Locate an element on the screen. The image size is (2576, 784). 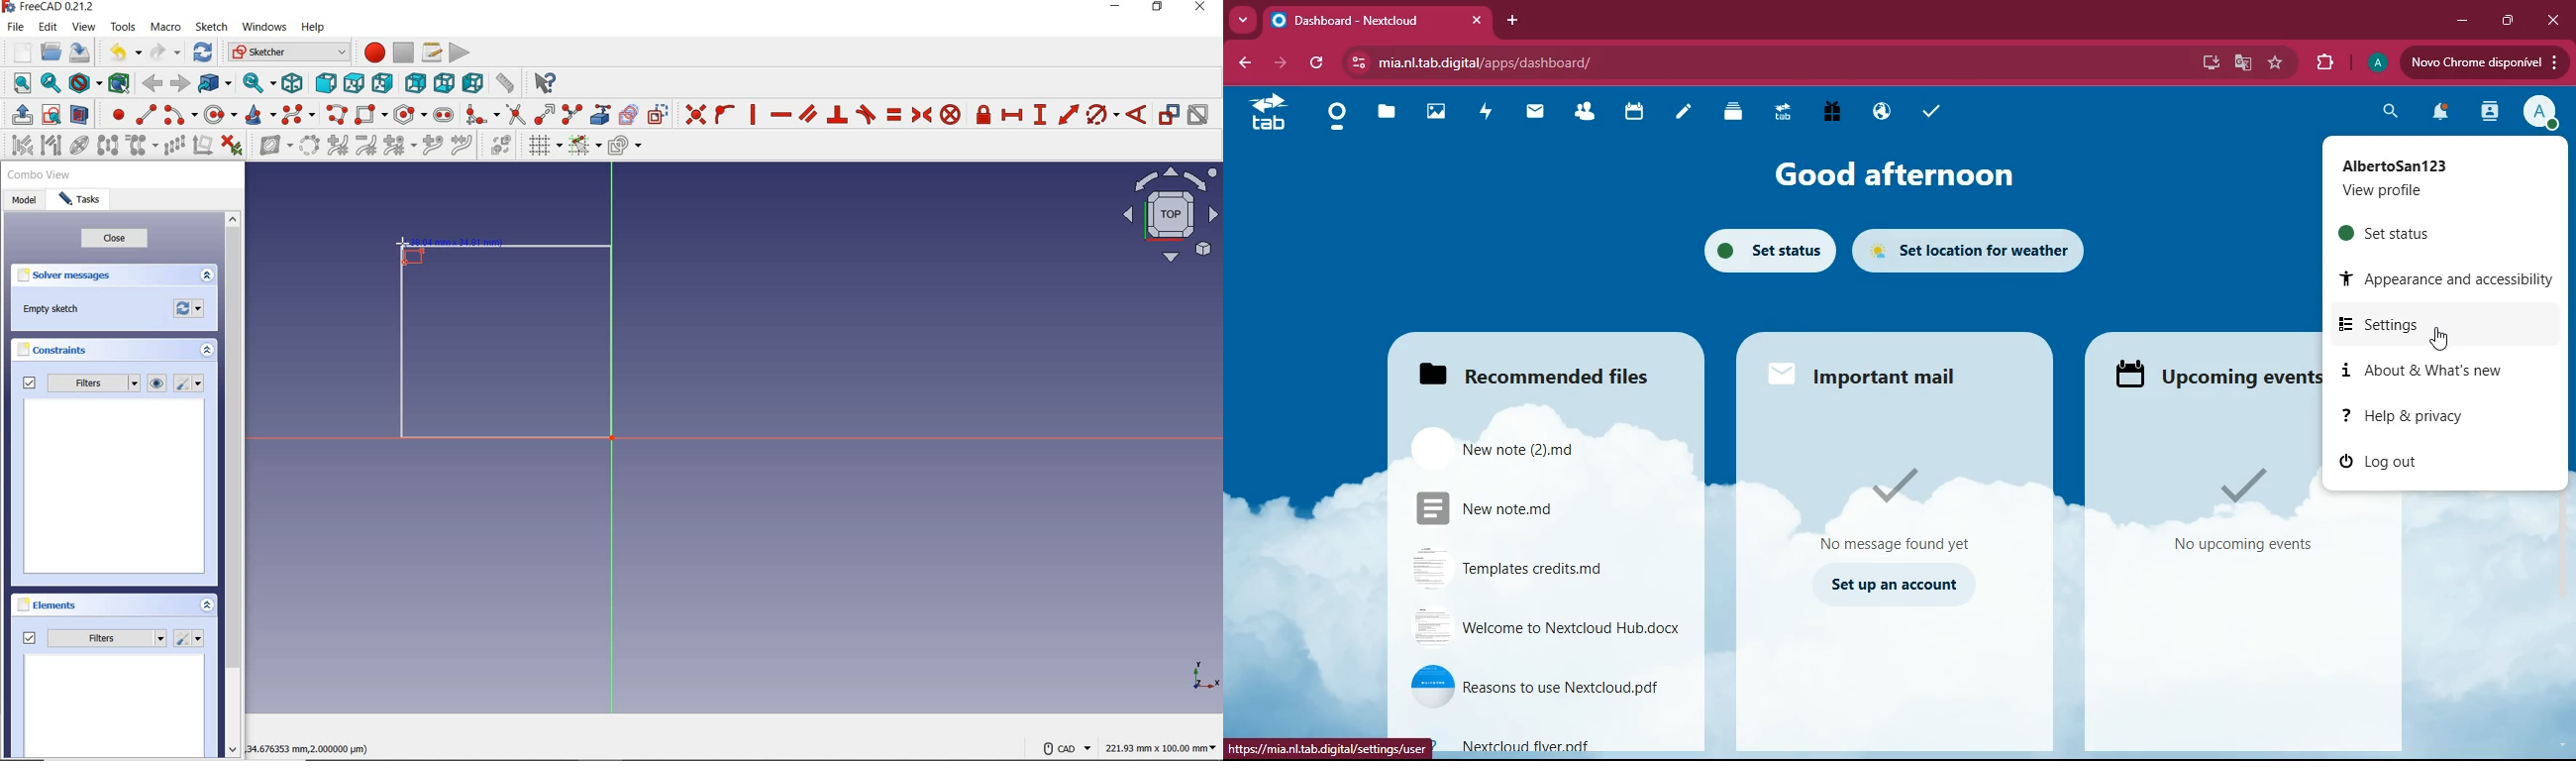
stop macro recording is located at coordinates (404, 53).